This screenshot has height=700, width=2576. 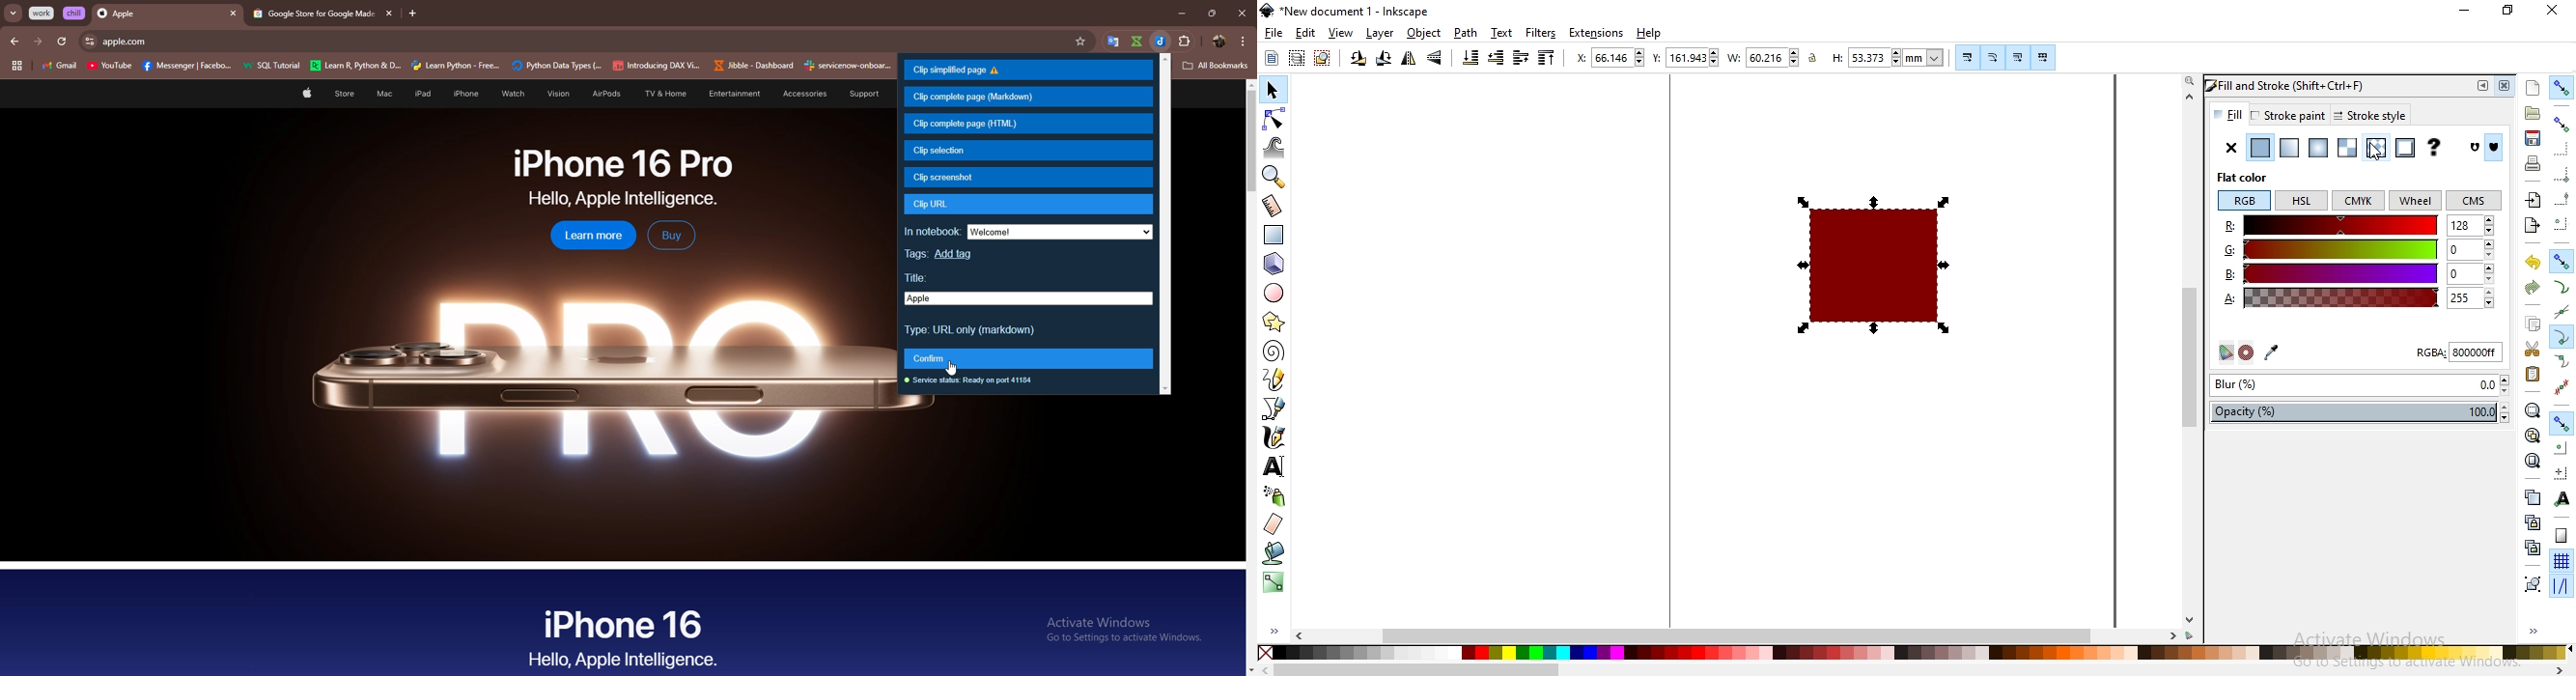 I want to click on clip complete page (html), so click(x=1028, y=124).